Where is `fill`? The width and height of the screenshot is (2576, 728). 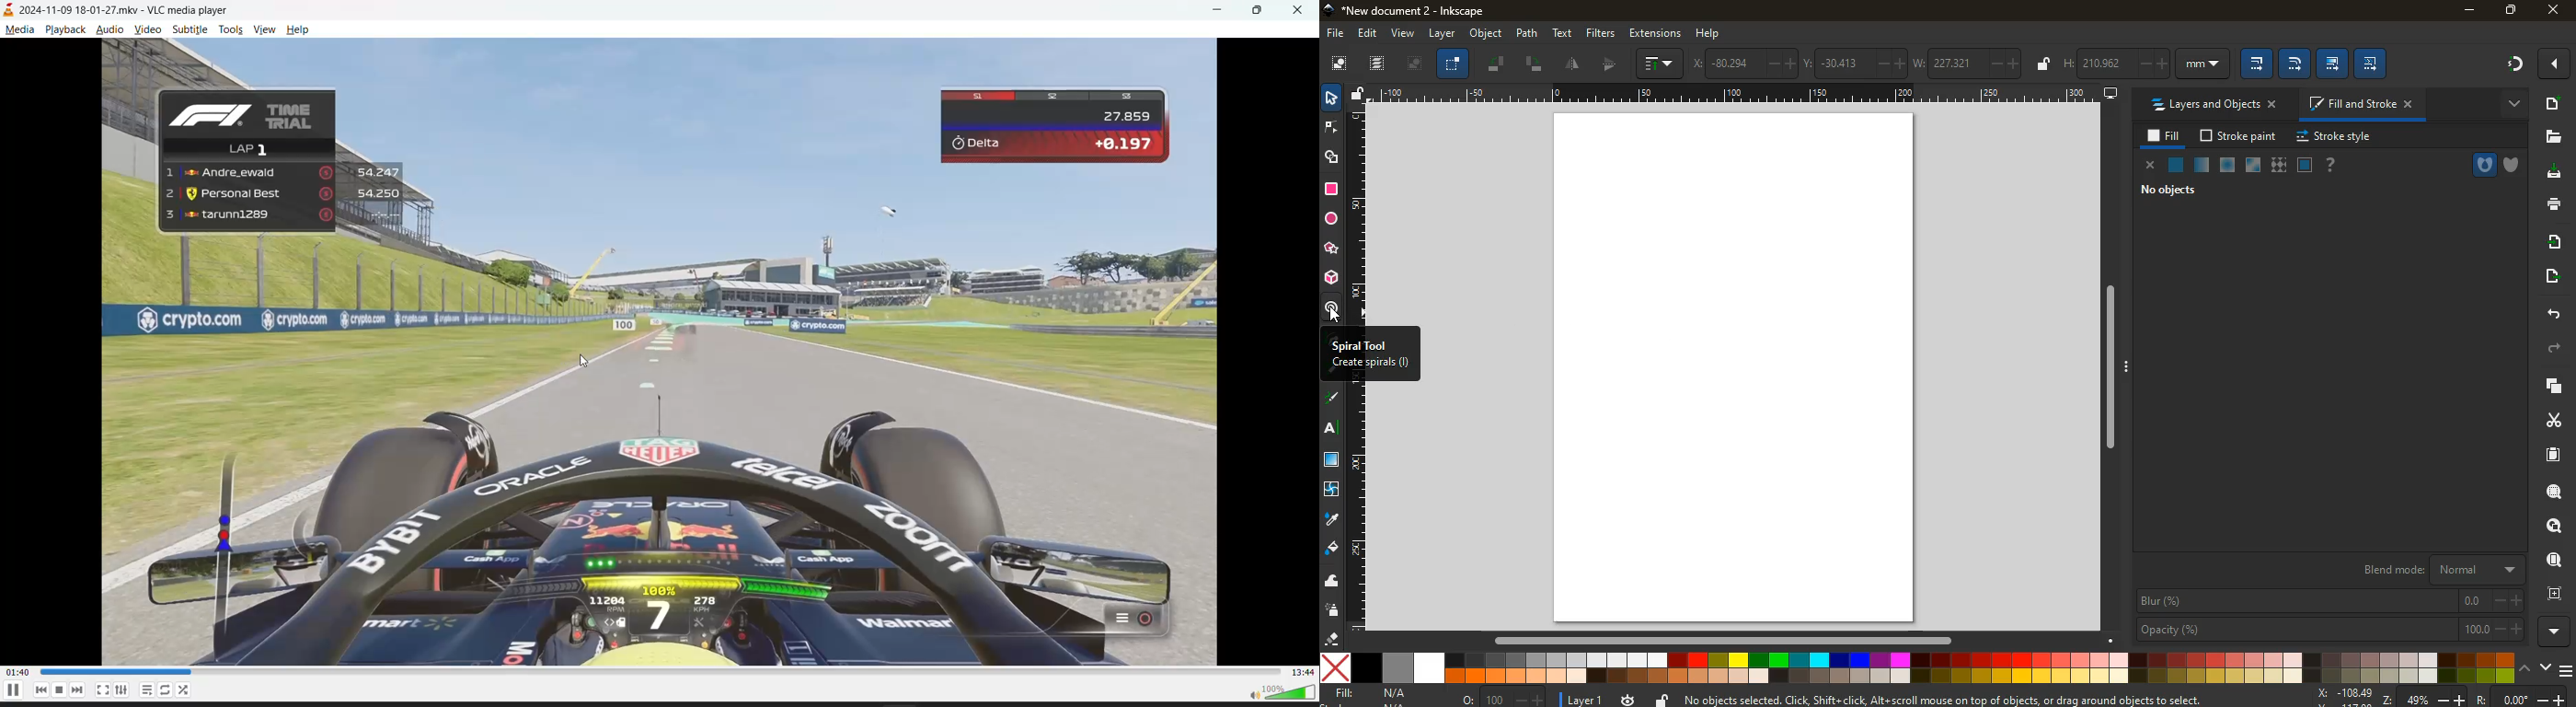 fill is located at coordinates (1330, 549).